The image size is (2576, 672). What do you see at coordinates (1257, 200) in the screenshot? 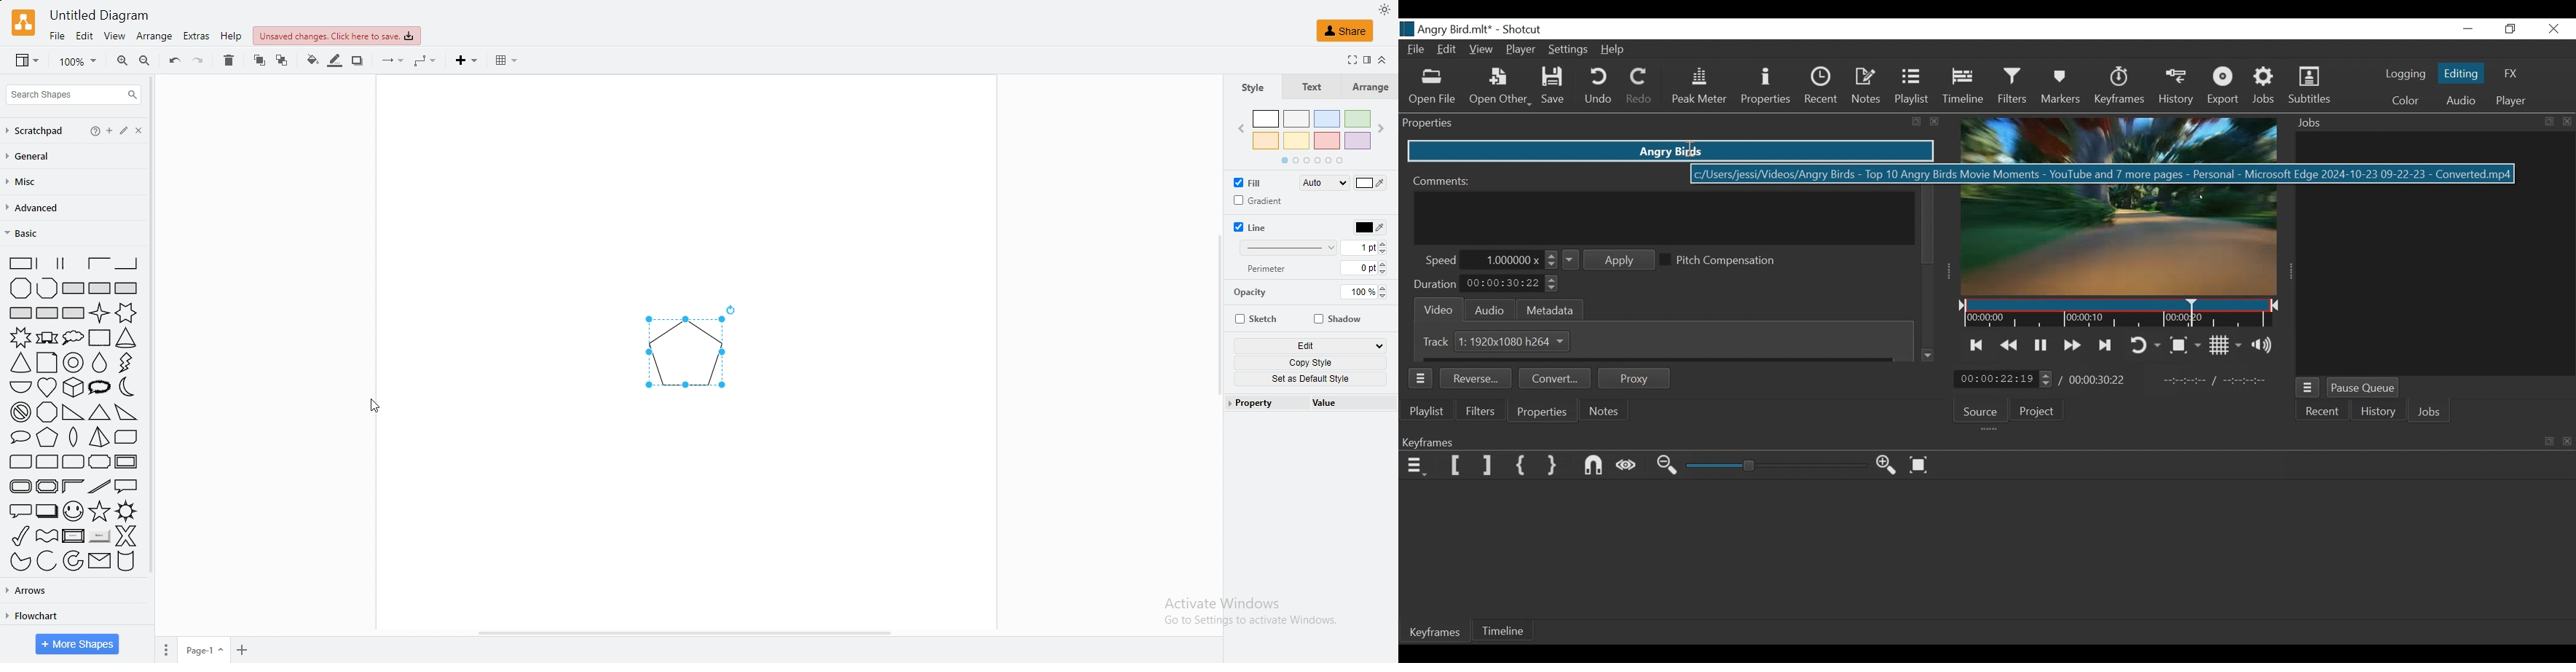
I see `gradient` at bounding box center [1257, 200].